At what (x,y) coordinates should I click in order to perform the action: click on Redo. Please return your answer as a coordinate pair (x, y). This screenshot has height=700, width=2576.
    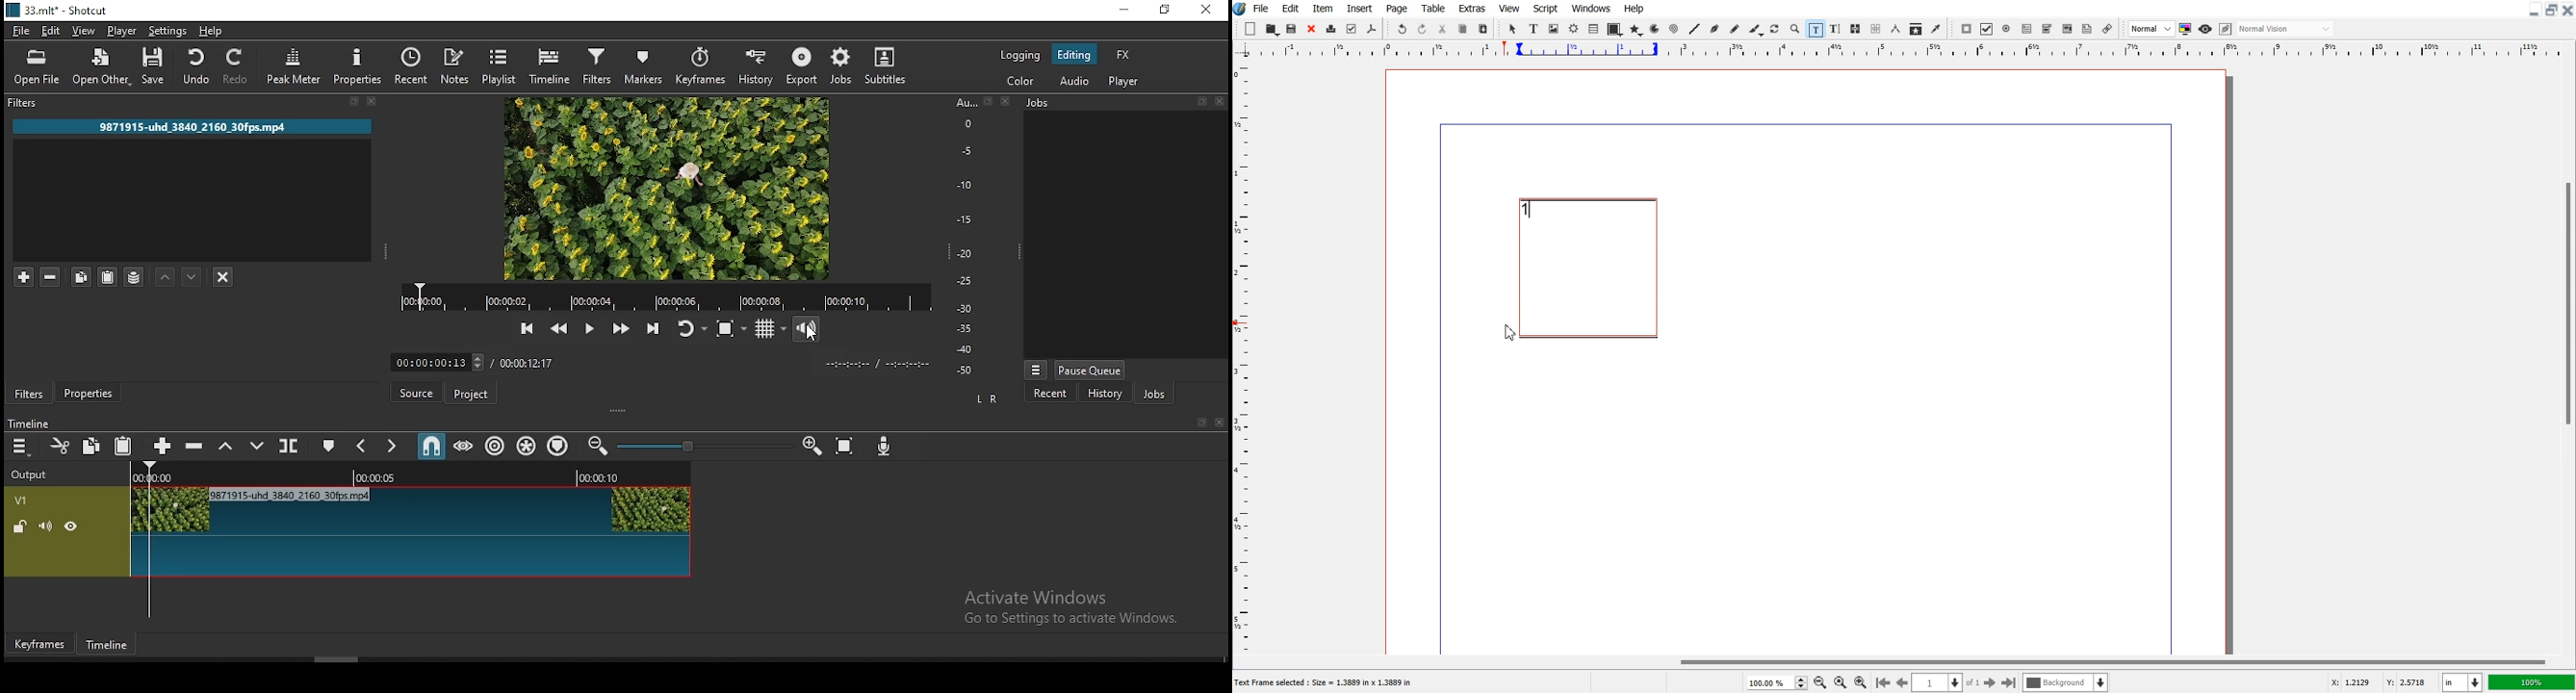
    Looking at the image, I should click on (1422, 29).